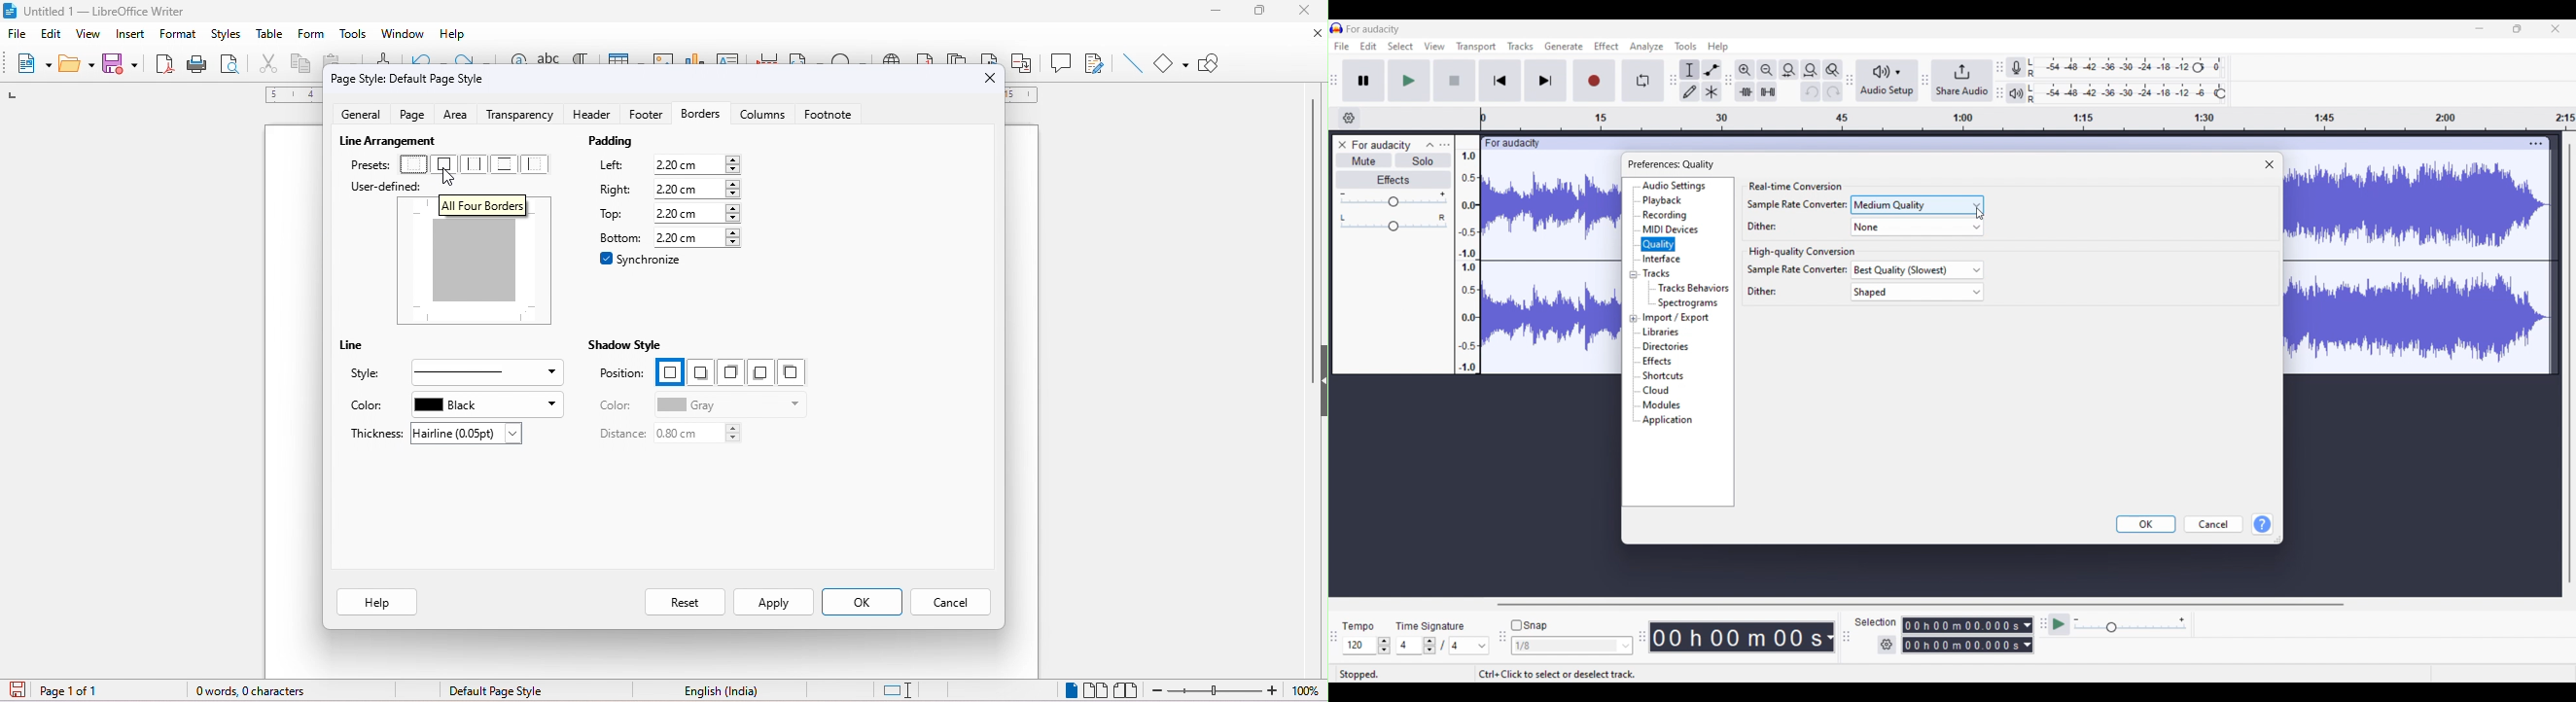  Describe the element at coordinates (618, 236) in the screenshot. I see `bottom` at that location.